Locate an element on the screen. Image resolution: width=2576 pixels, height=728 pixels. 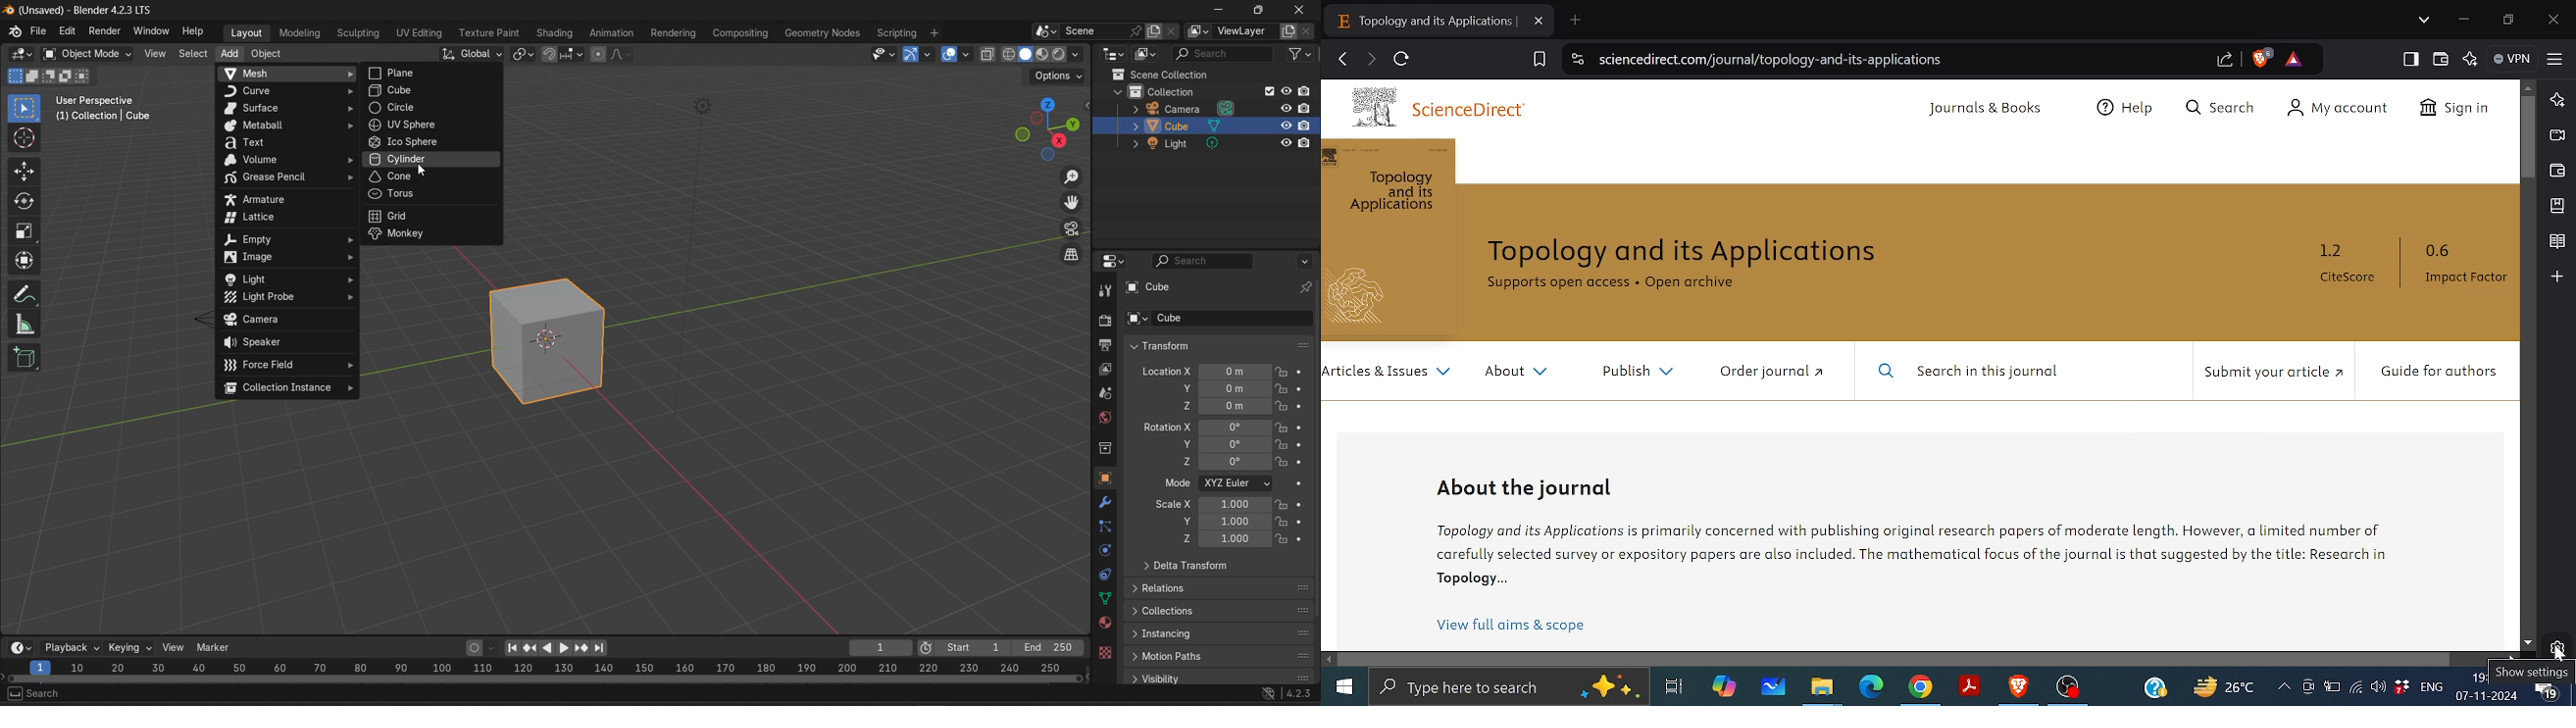
particles is located at coordinates (1107, 526).